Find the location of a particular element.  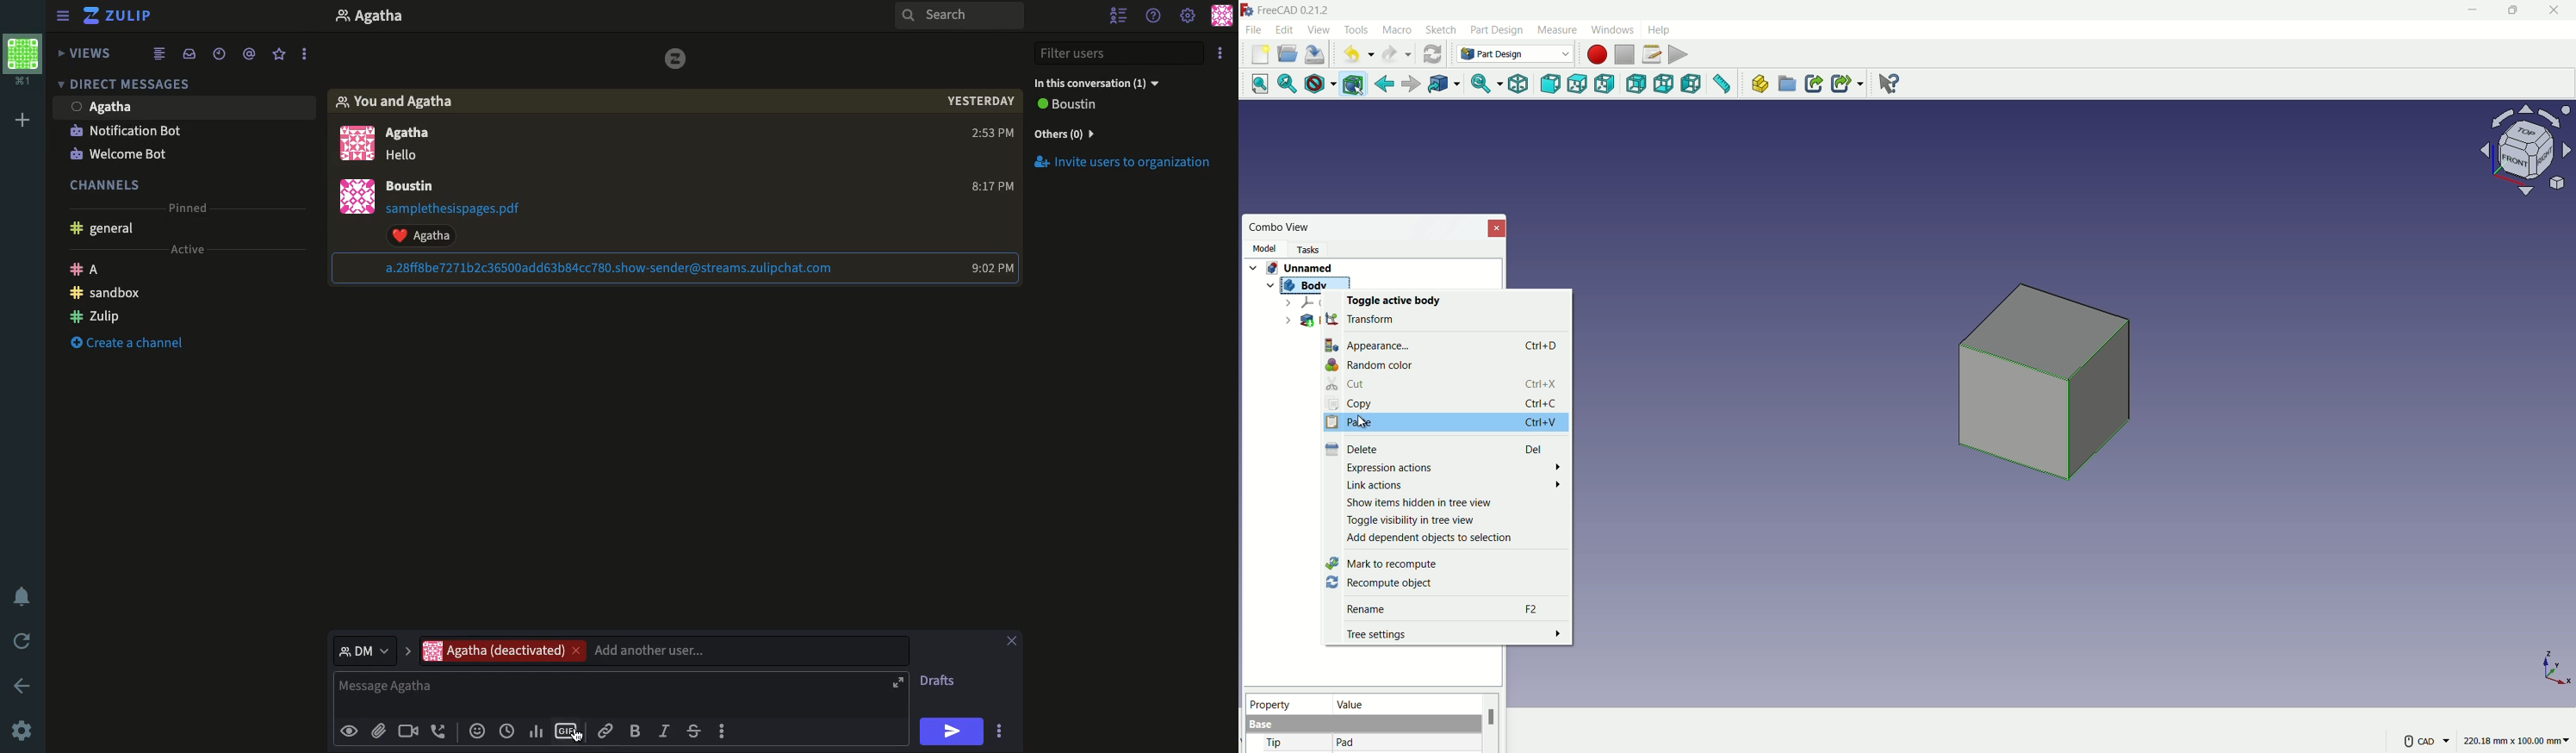

Delete Del is located at coordinates (1440, 450).